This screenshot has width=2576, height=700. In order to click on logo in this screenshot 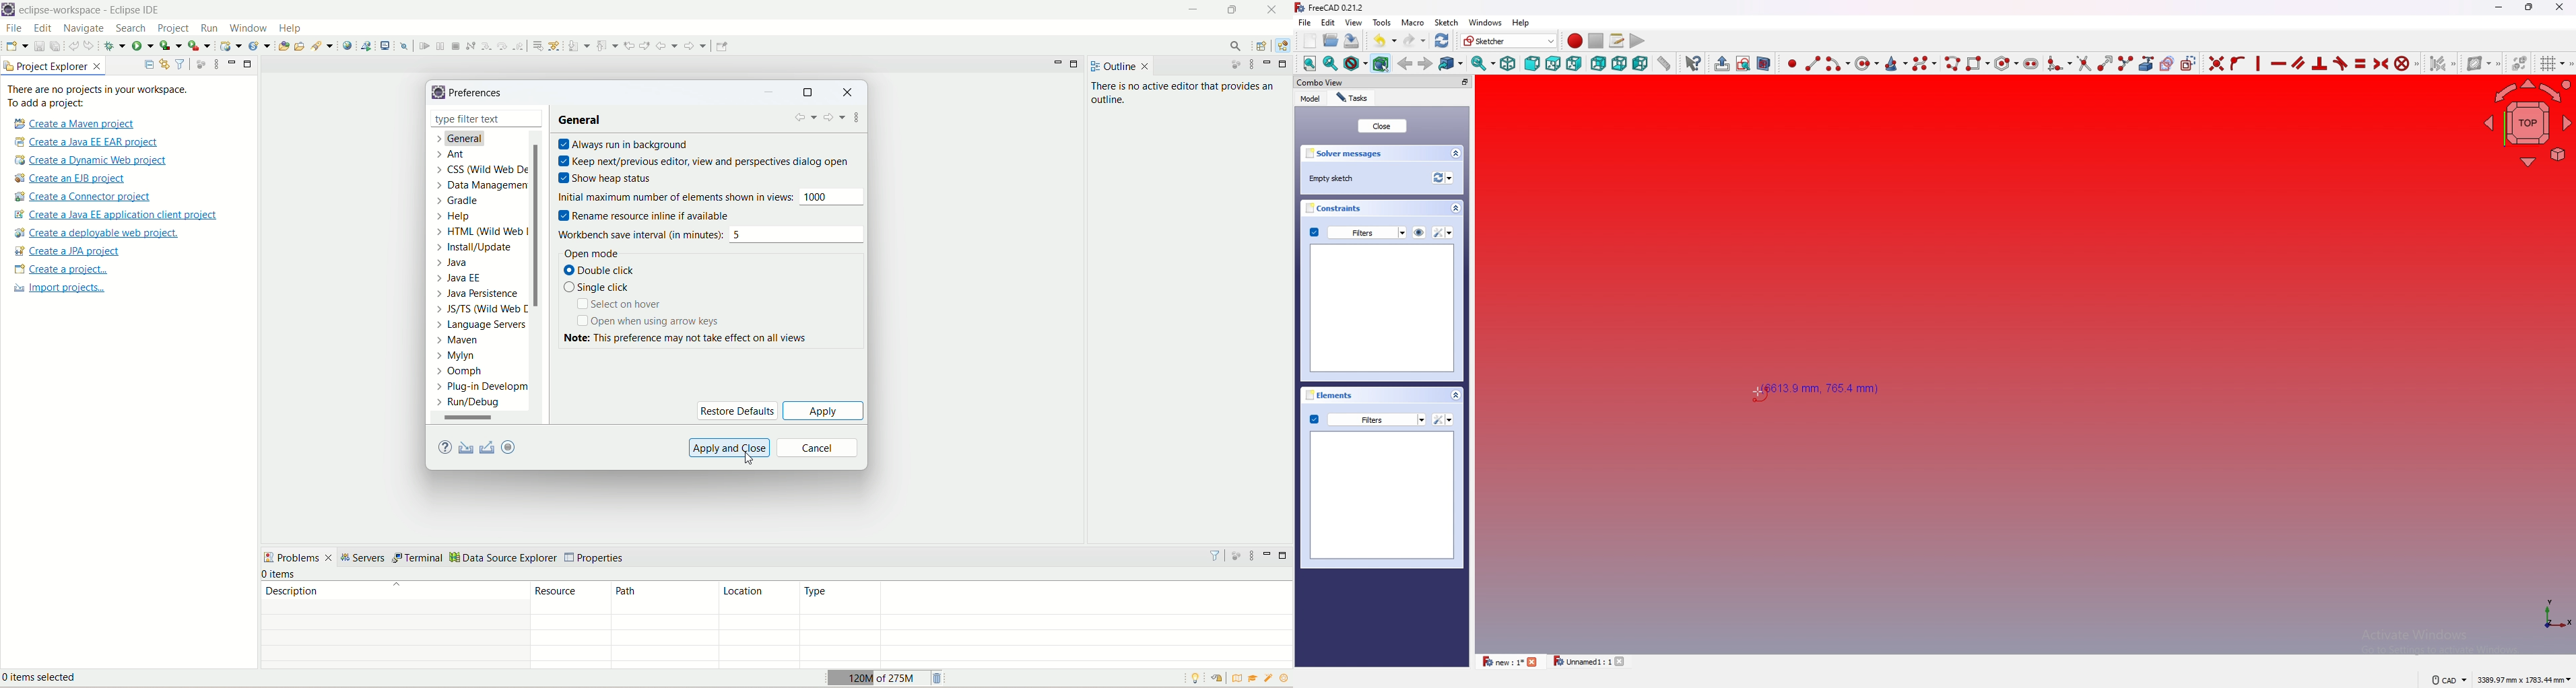, I will do `click(9, 10)`.